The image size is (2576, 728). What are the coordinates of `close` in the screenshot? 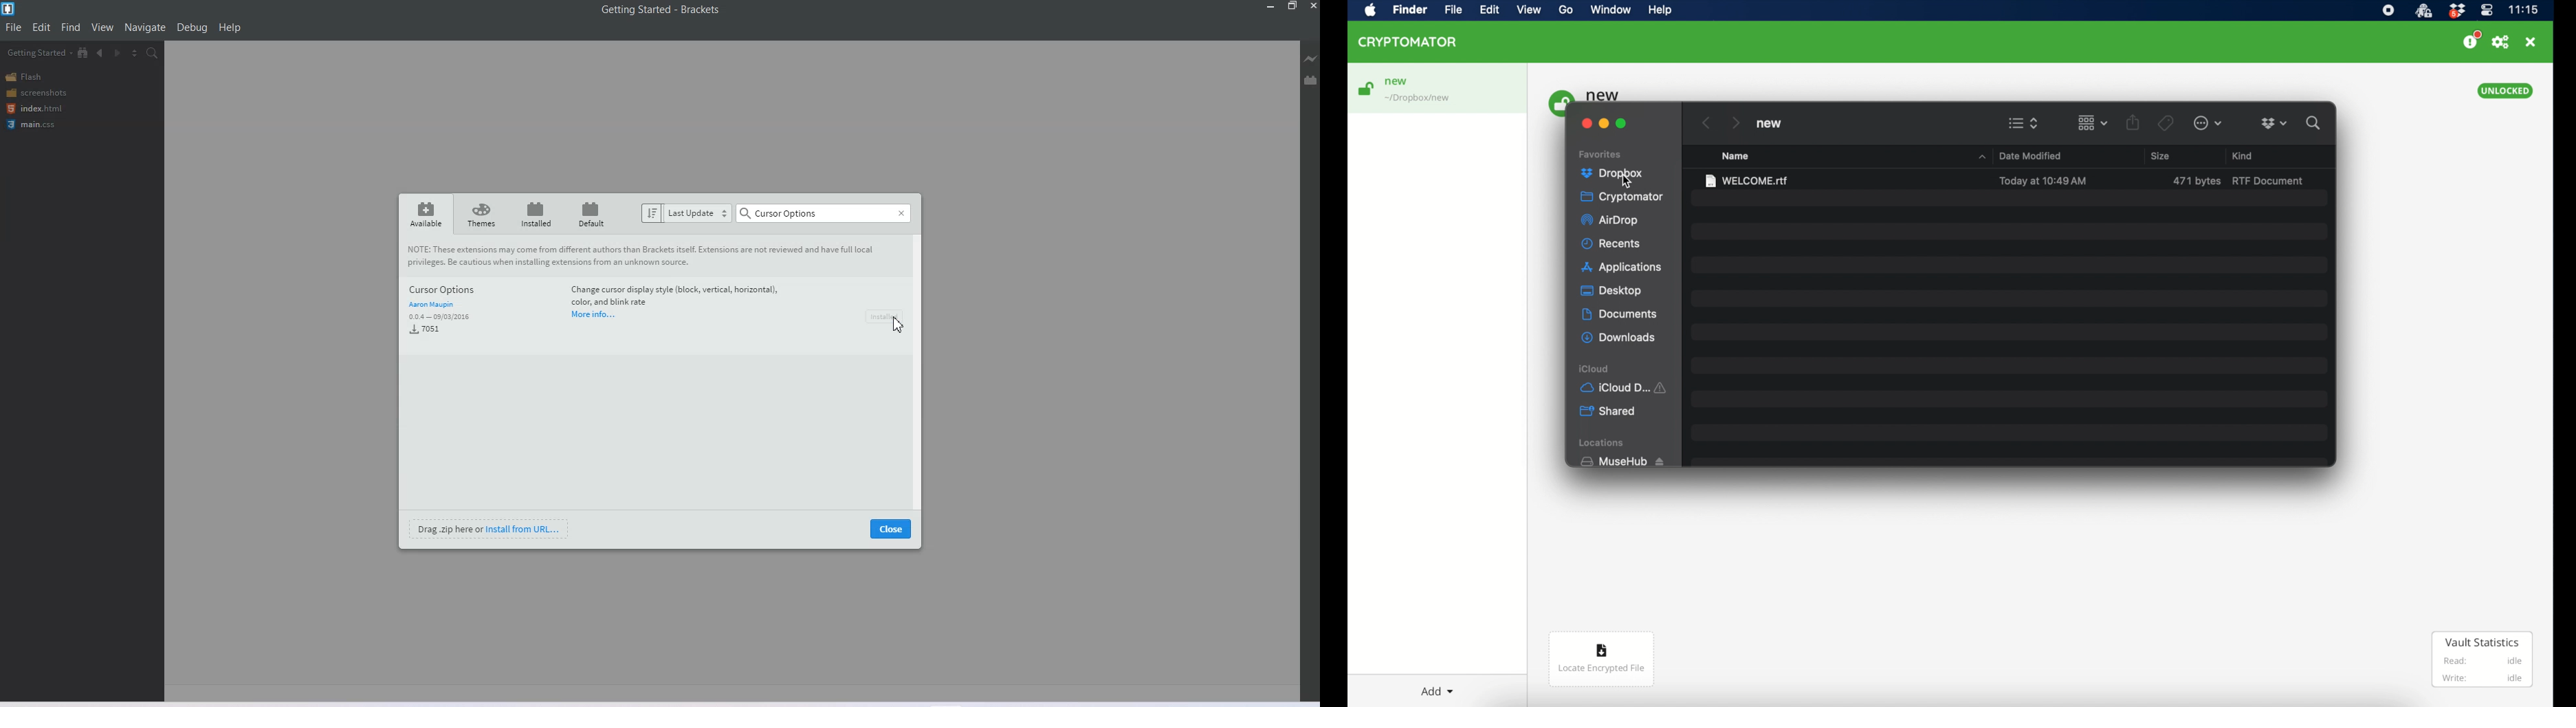 It's located at (891, 530).